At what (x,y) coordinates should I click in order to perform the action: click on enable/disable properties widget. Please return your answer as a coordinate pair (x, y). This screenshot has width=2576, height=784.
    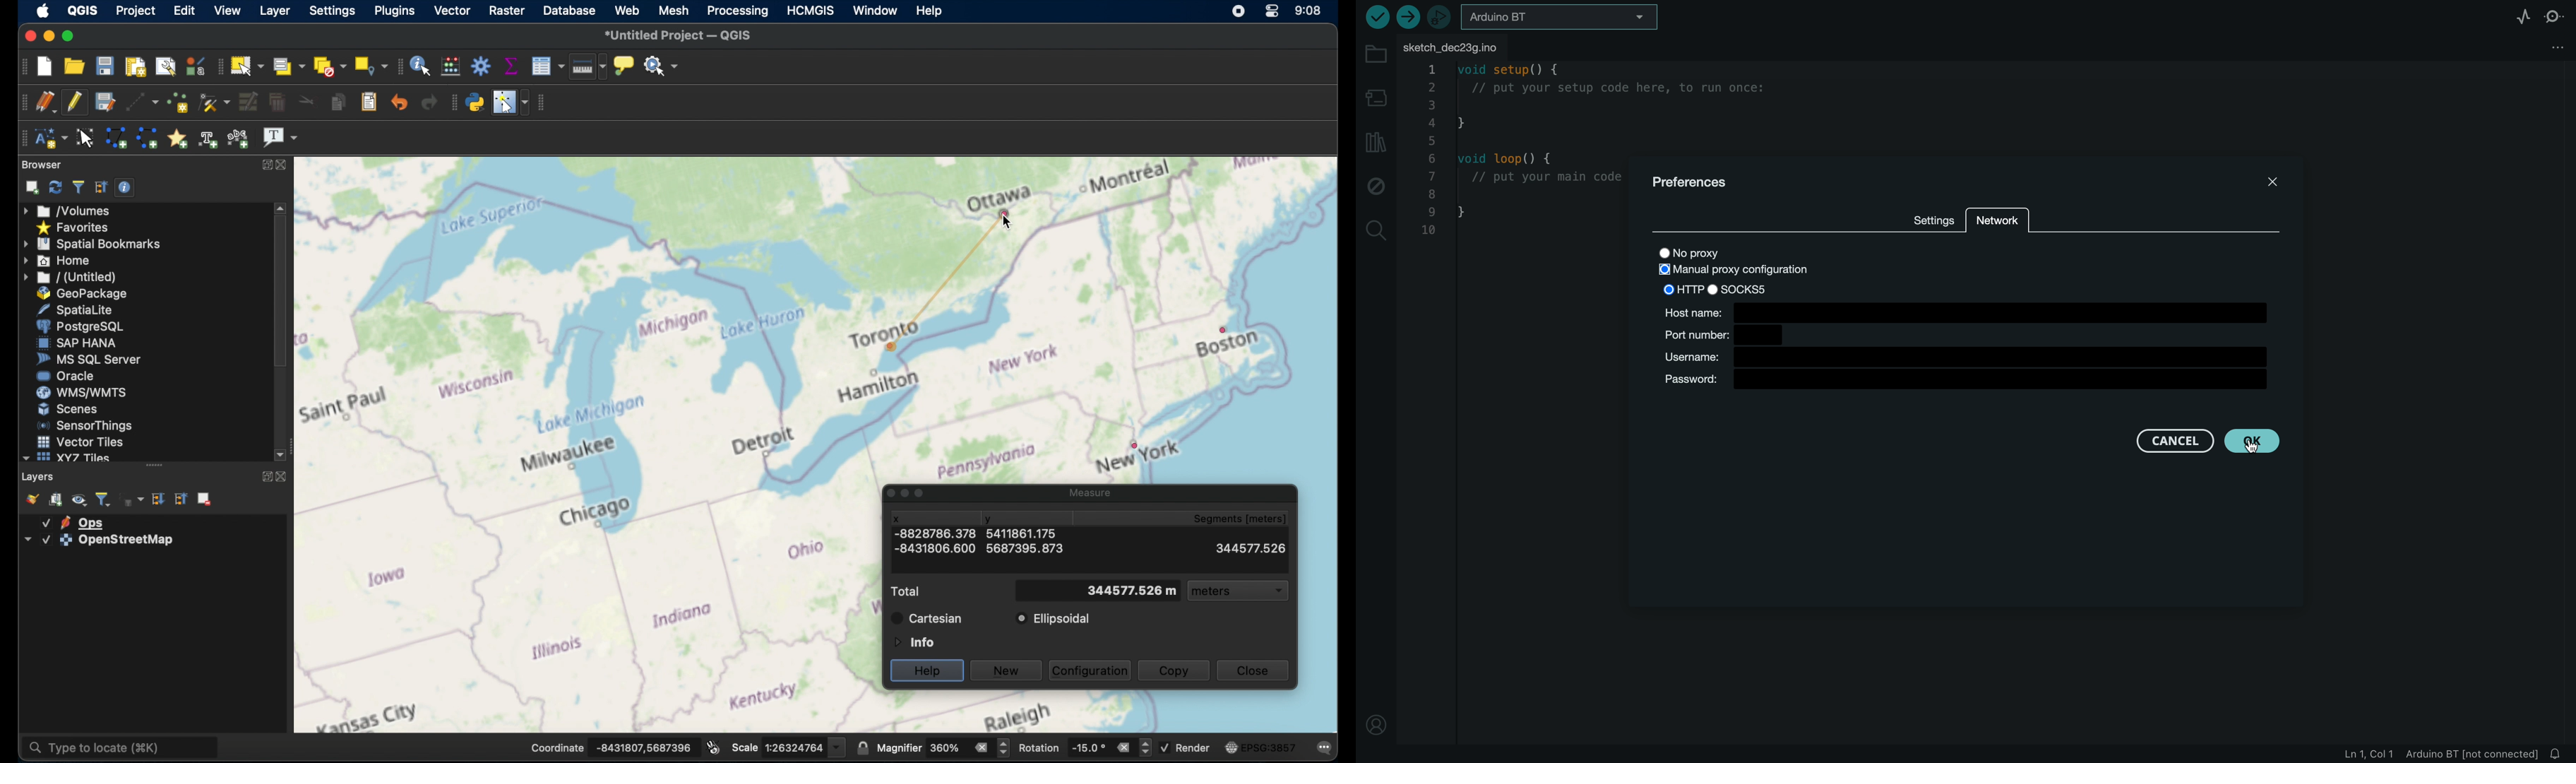
    Looking at the image, I should click on (125, 187).